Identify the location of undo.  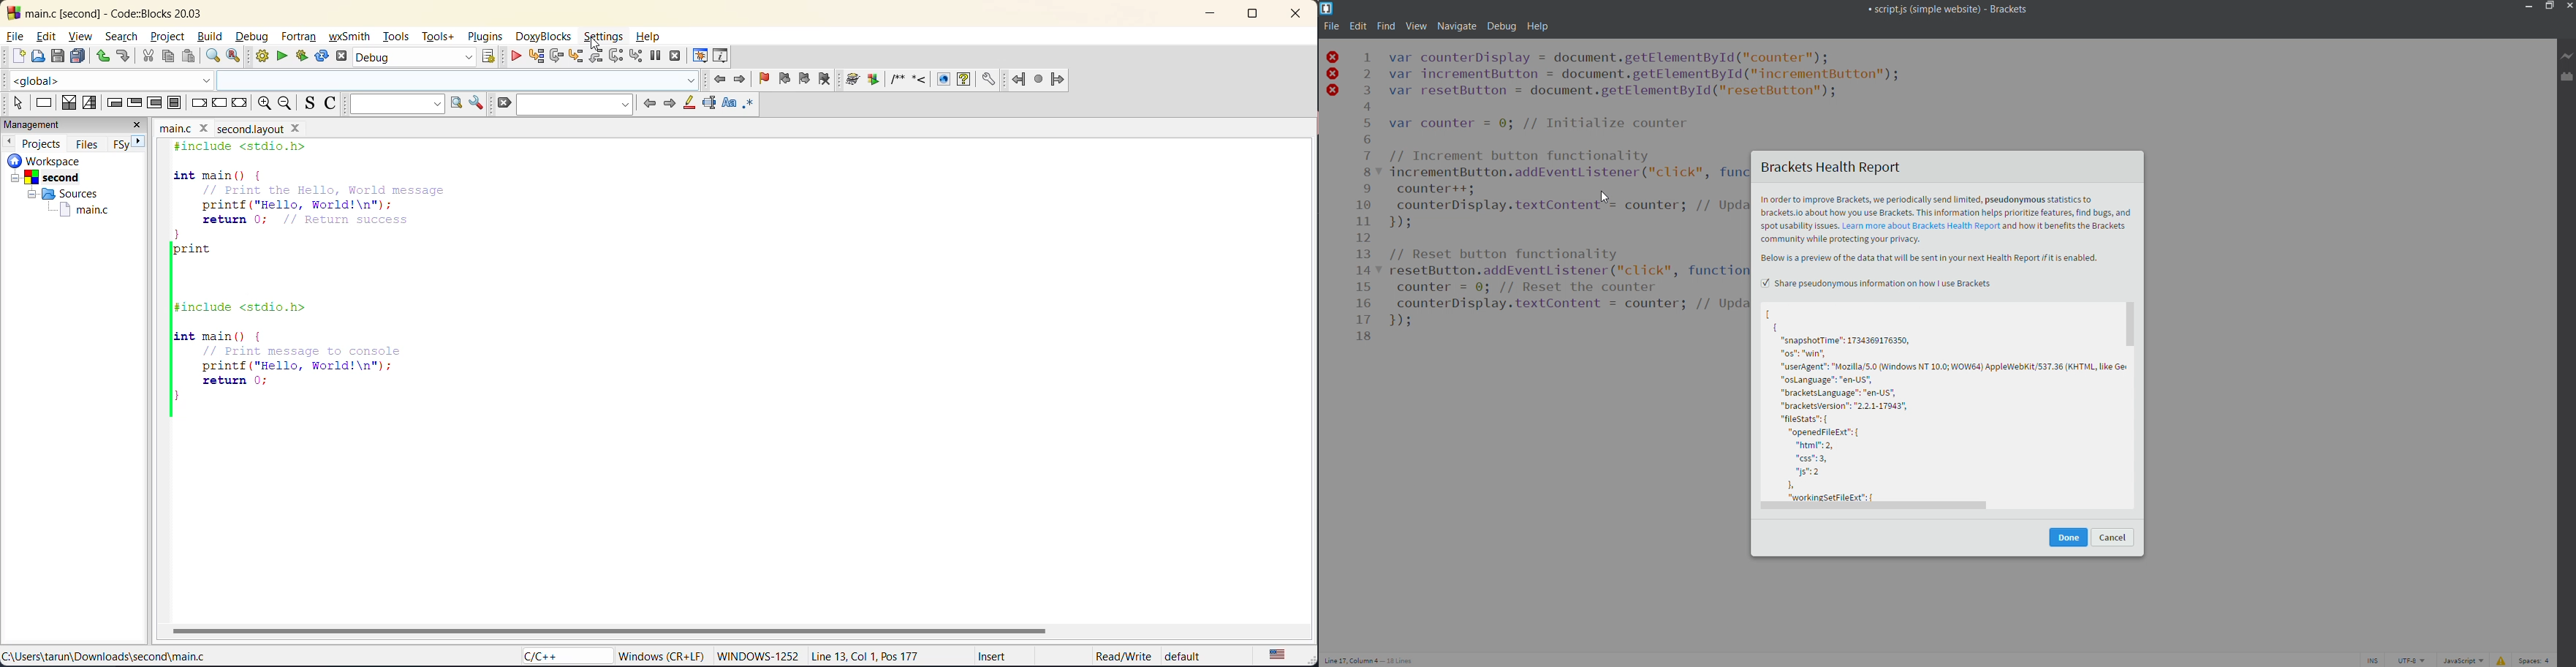
(102, 56).